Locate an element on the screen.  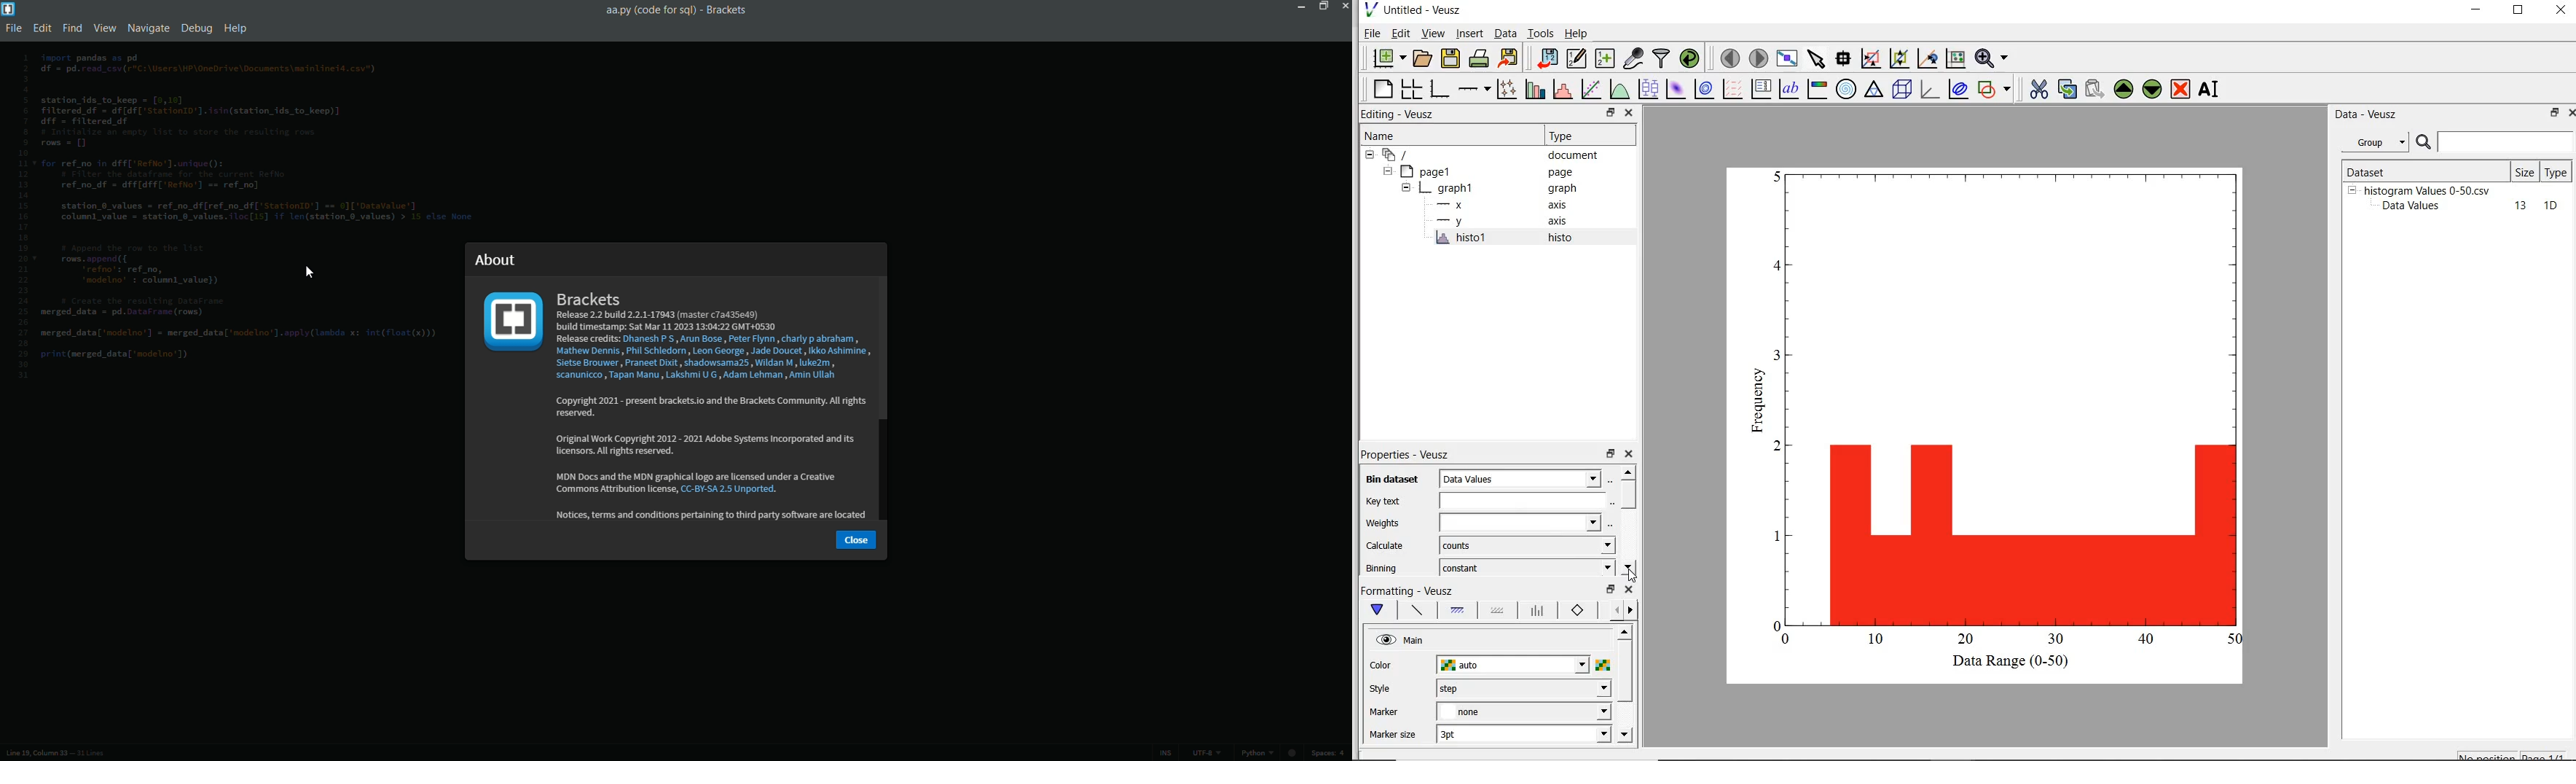
view plot fullscreen is located at coordinates (1787, 57).